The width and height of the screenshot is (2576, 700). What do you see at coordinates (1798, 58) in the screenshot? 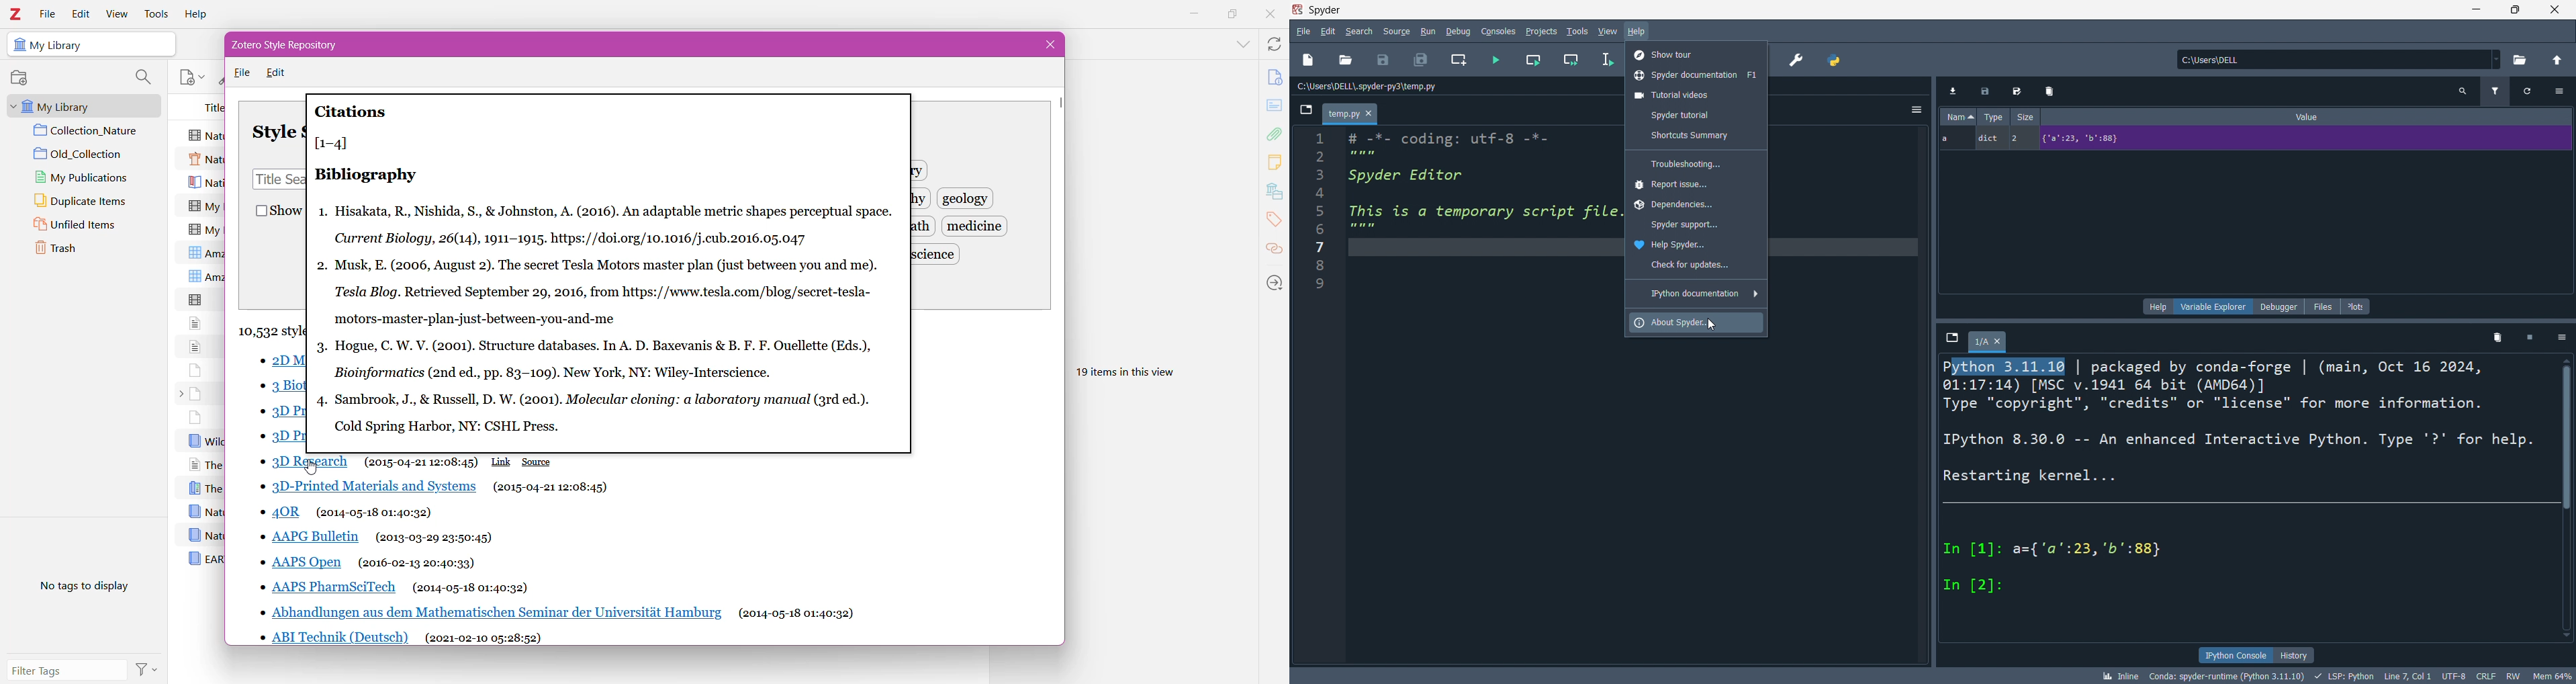
I see `preferences` at bounding box center [1798, 58].